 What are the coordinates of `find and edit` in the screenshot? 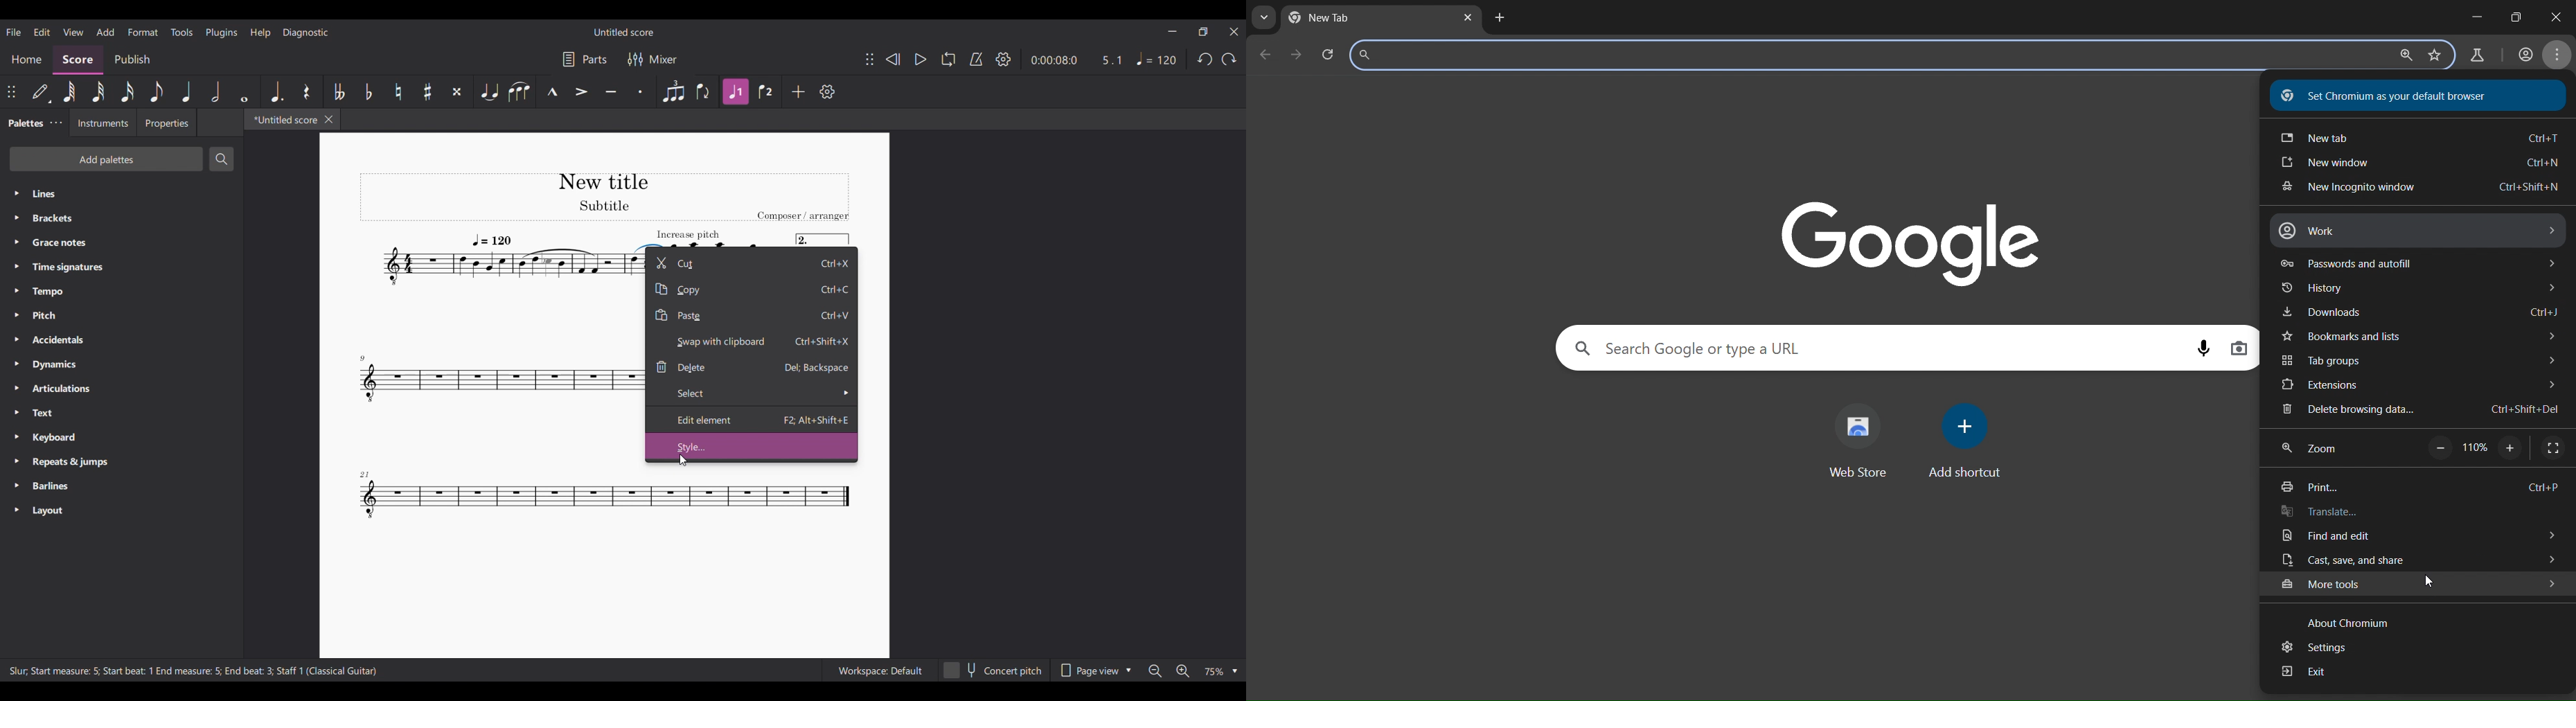 It's located at (2415, 536).